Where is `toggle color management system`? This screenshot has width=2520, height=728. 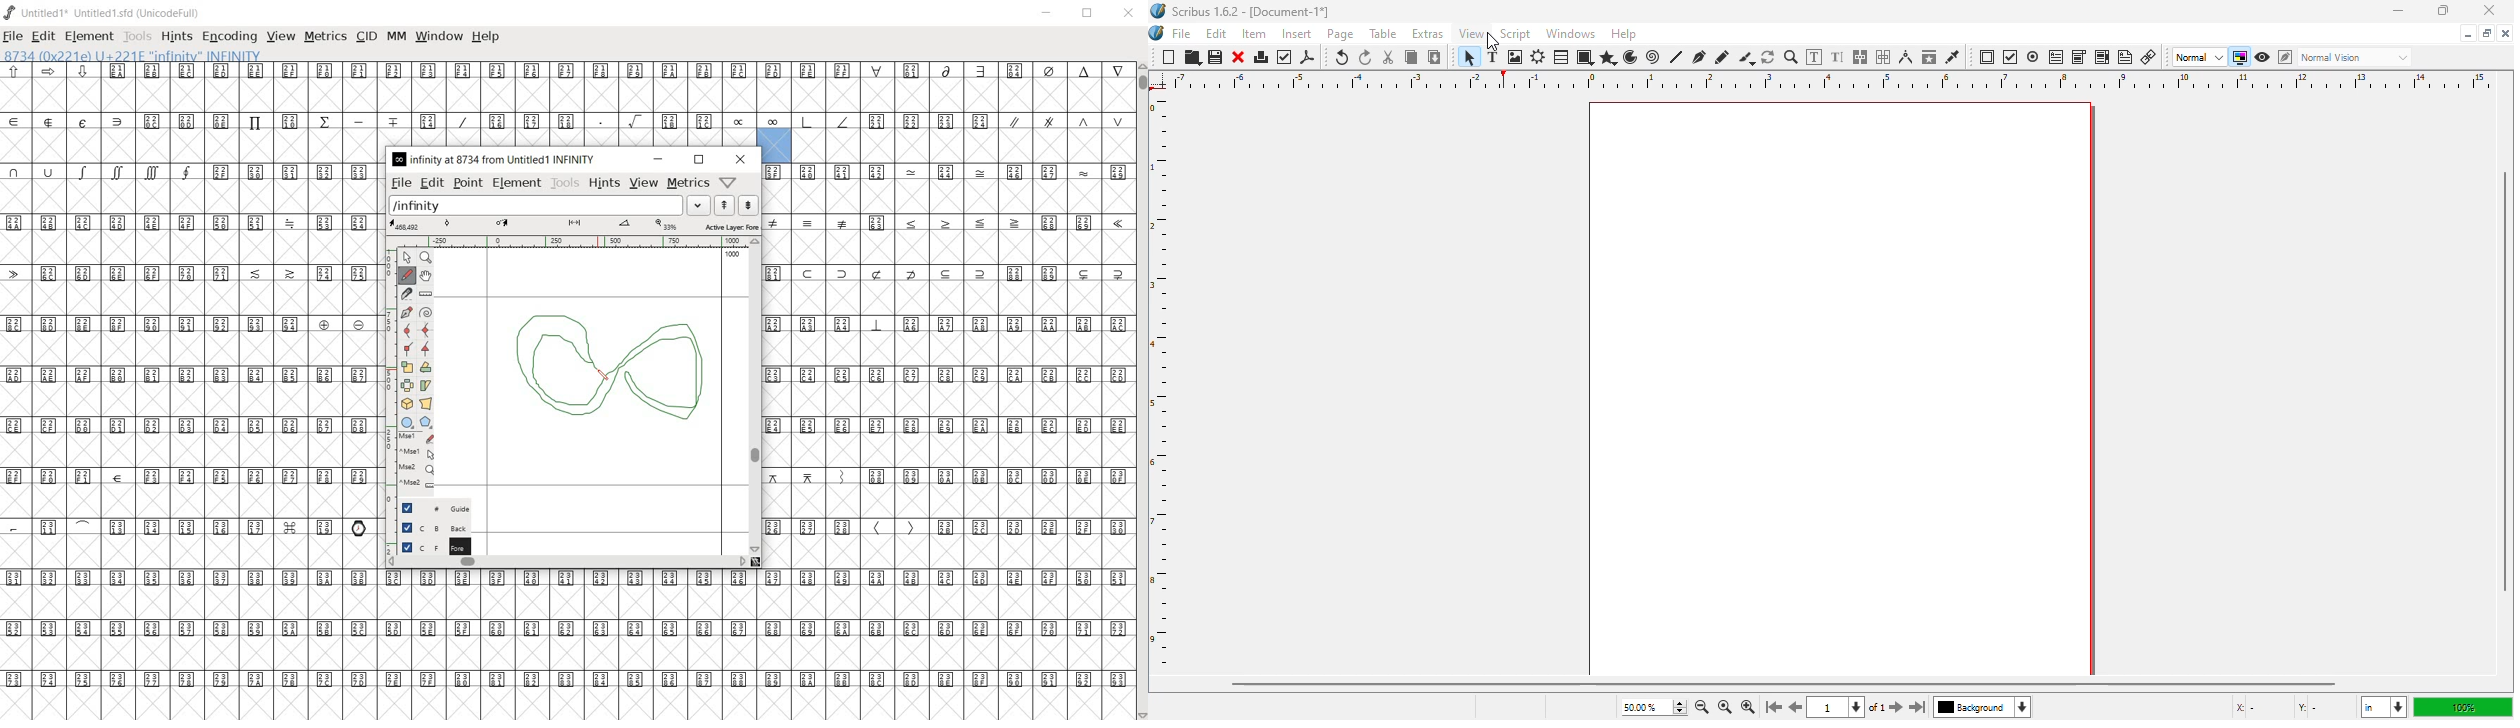 toggle color management system is located at coordinates (2239, 57).